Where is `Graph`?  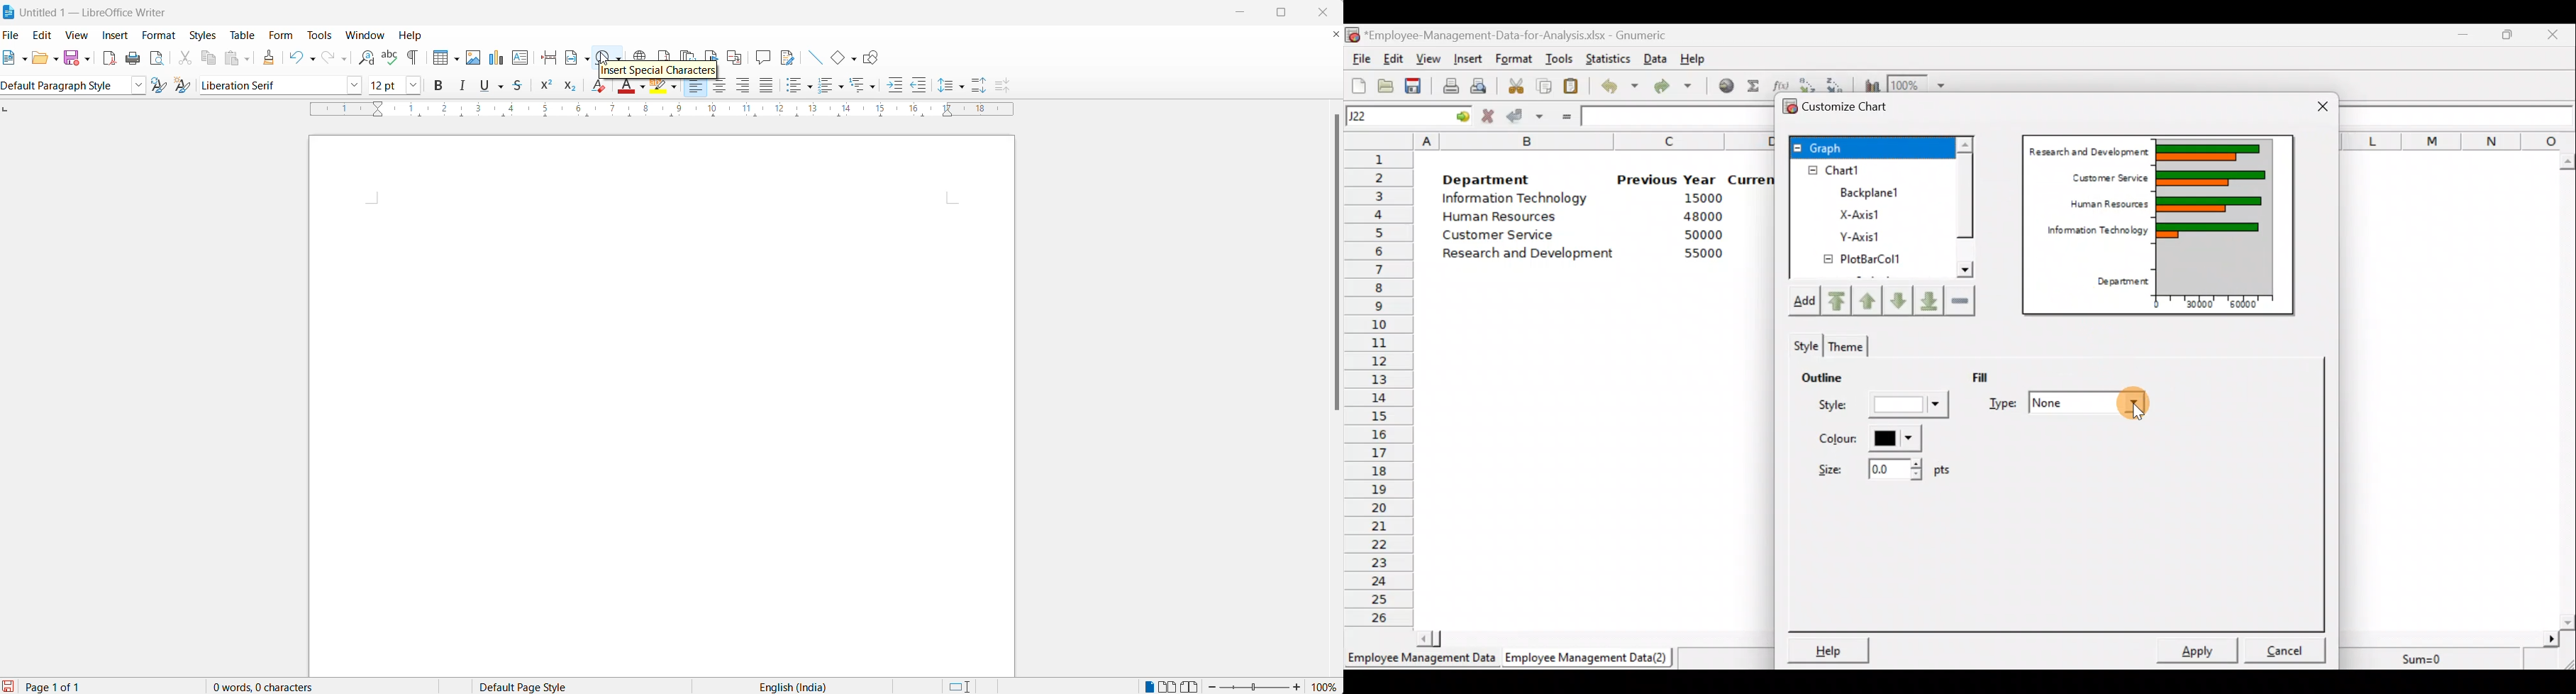
Graph is located at coordinates (1871, 147).